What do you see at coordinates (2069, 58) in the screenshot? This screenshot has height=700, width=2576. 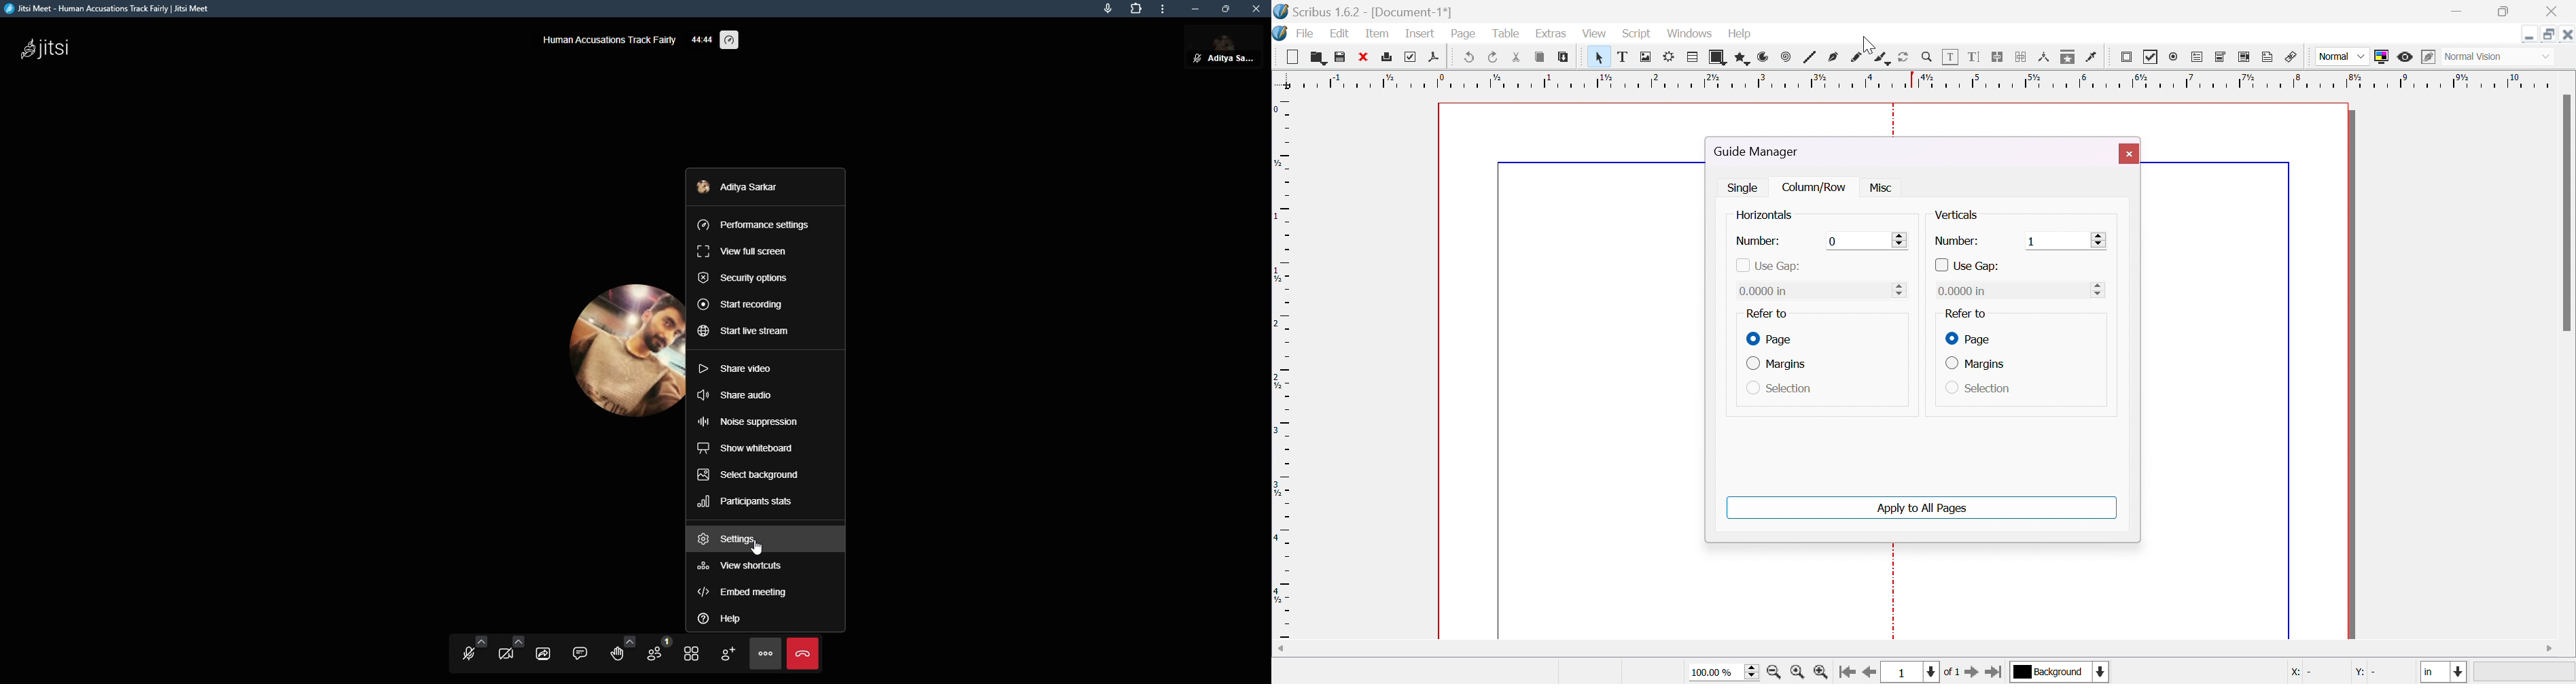 I see `copy item properties` at bounding box center [2069, 58].